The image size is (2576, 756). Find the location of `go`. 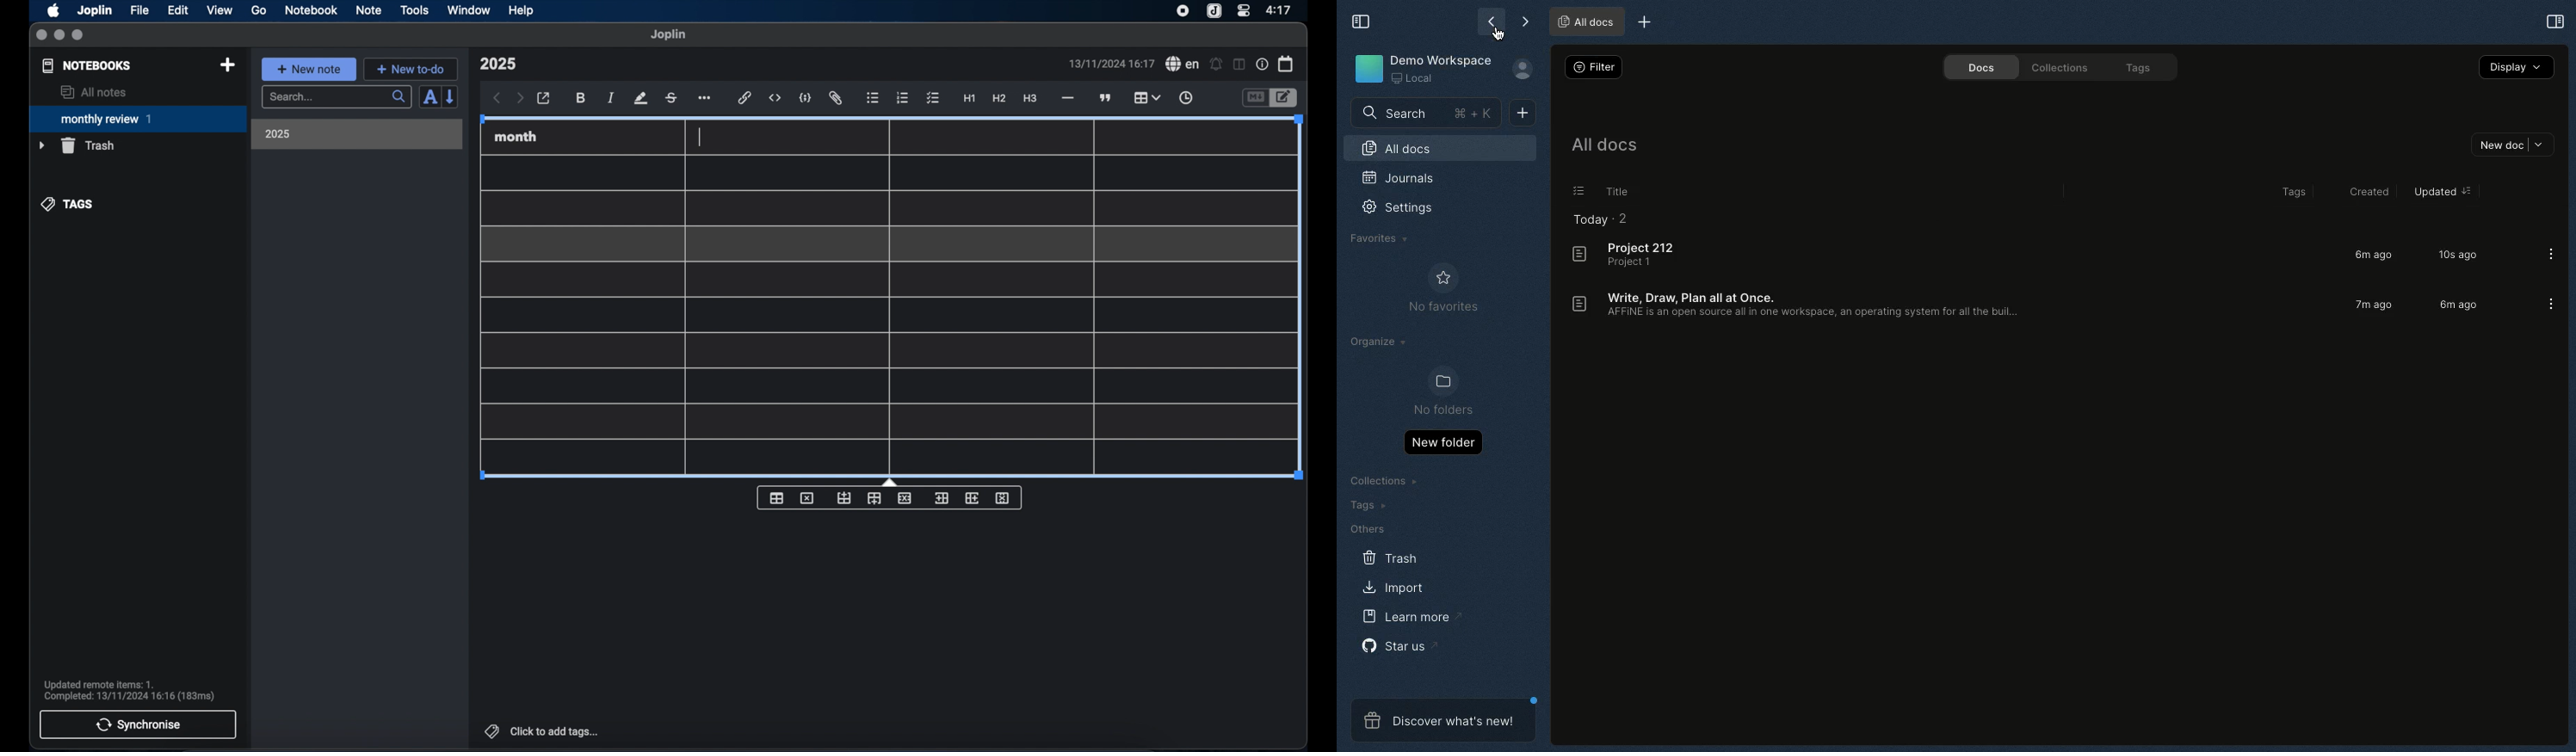

go is located at coordinates (259, 10).